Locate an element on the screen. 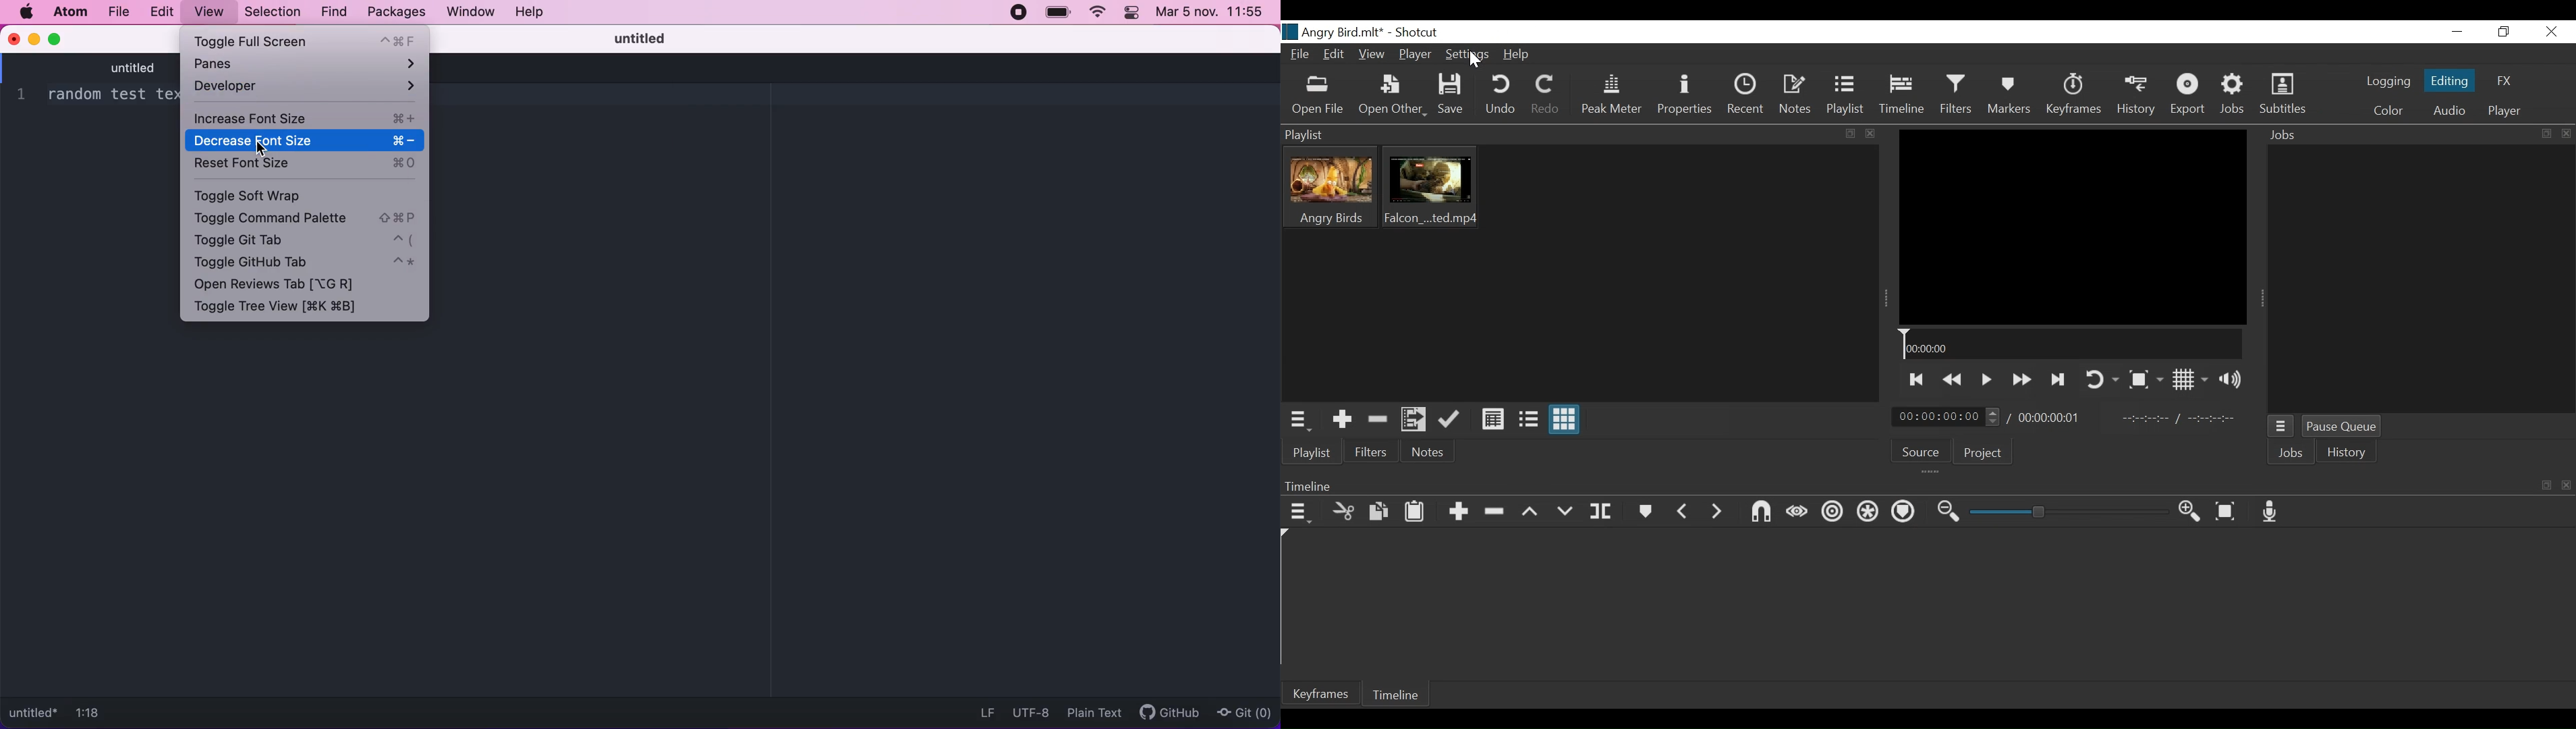  Scrub while dragging is located at coordinates (1795, 510).